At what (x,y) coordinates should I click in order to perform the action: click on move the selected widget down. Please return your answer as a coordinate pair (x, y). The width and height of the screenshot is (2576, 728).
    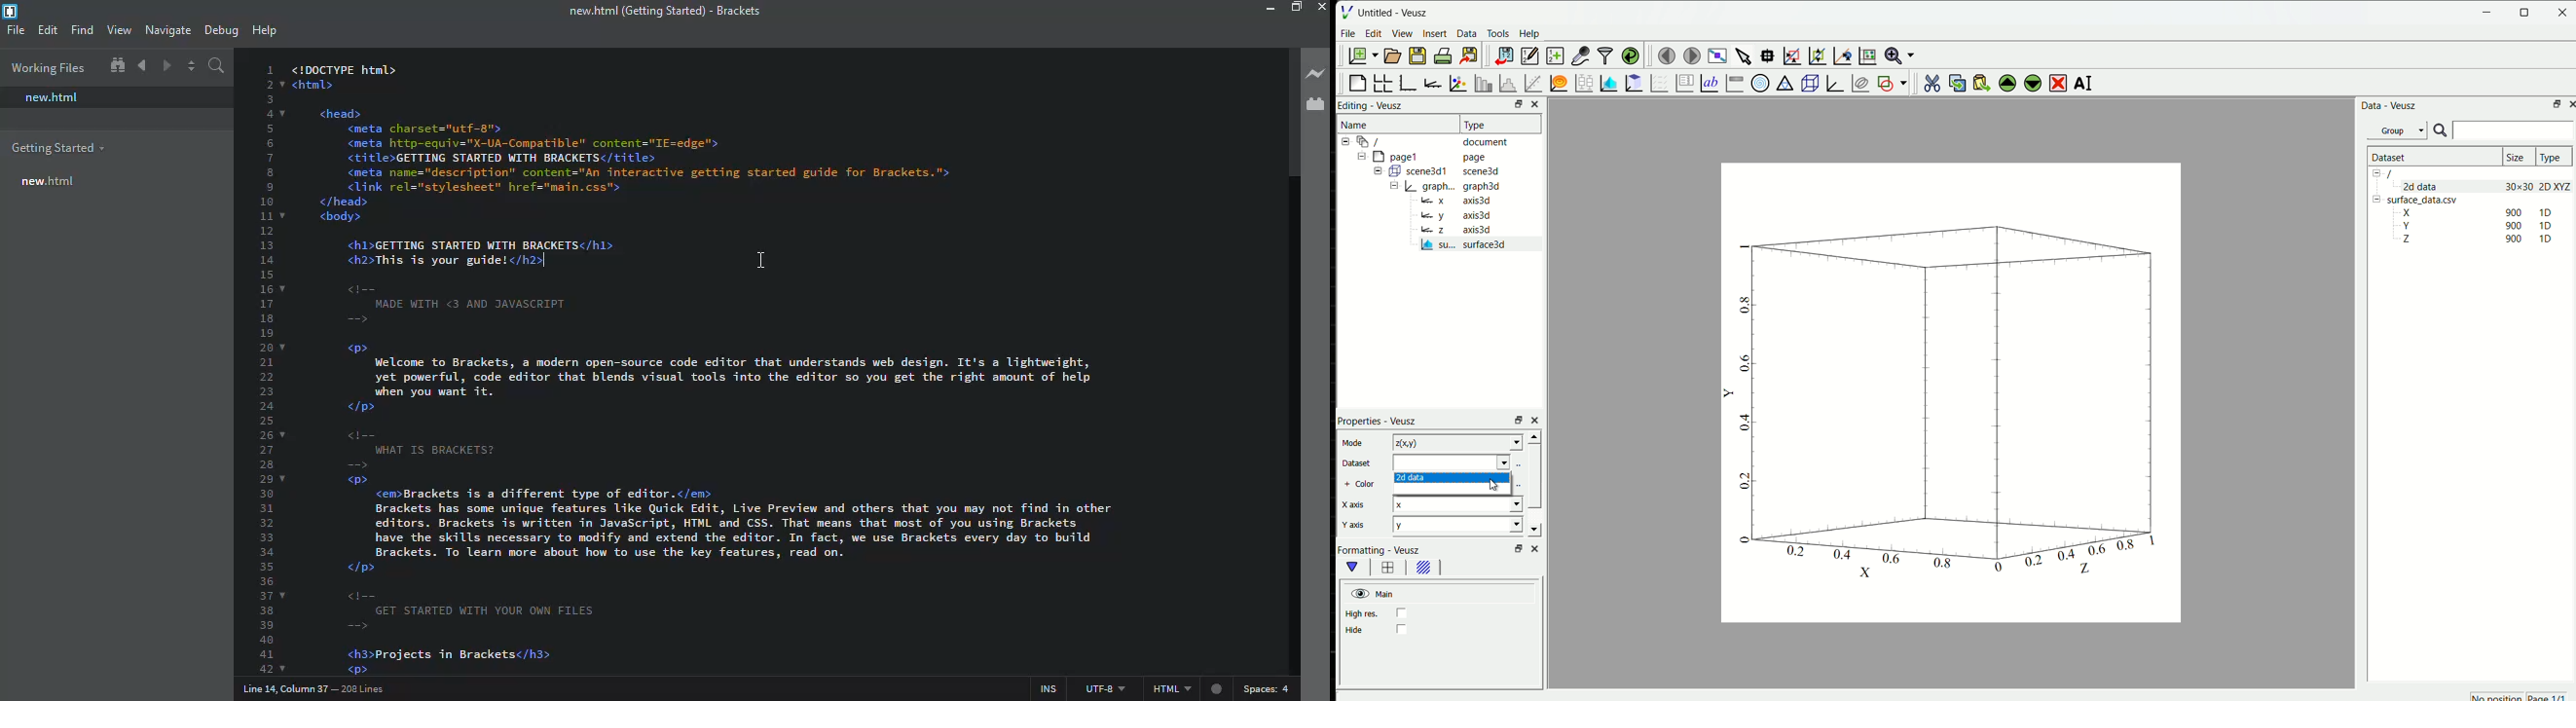
    Looking at the image, I should click on (2033, 82).